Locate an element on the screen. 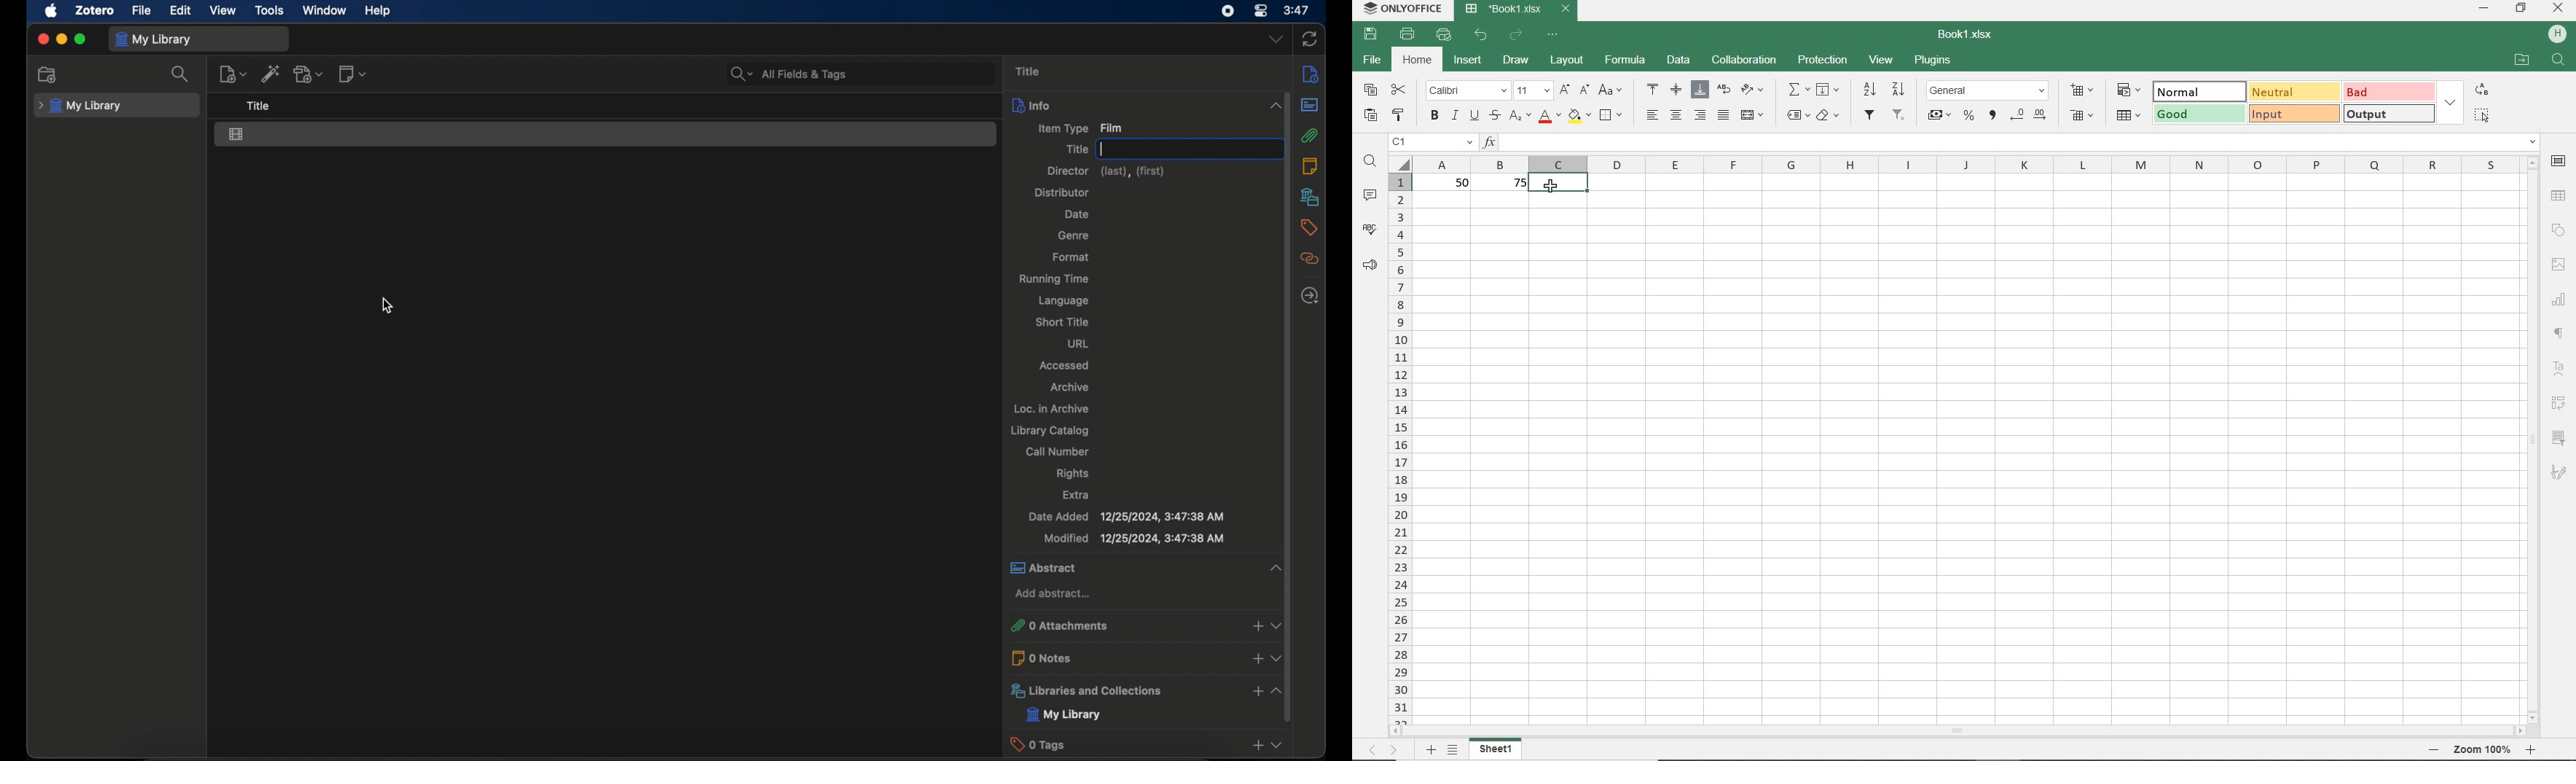 The height and width of the screenshot is (784, 2576). Data & Model is located at coordinates (2293, 101).